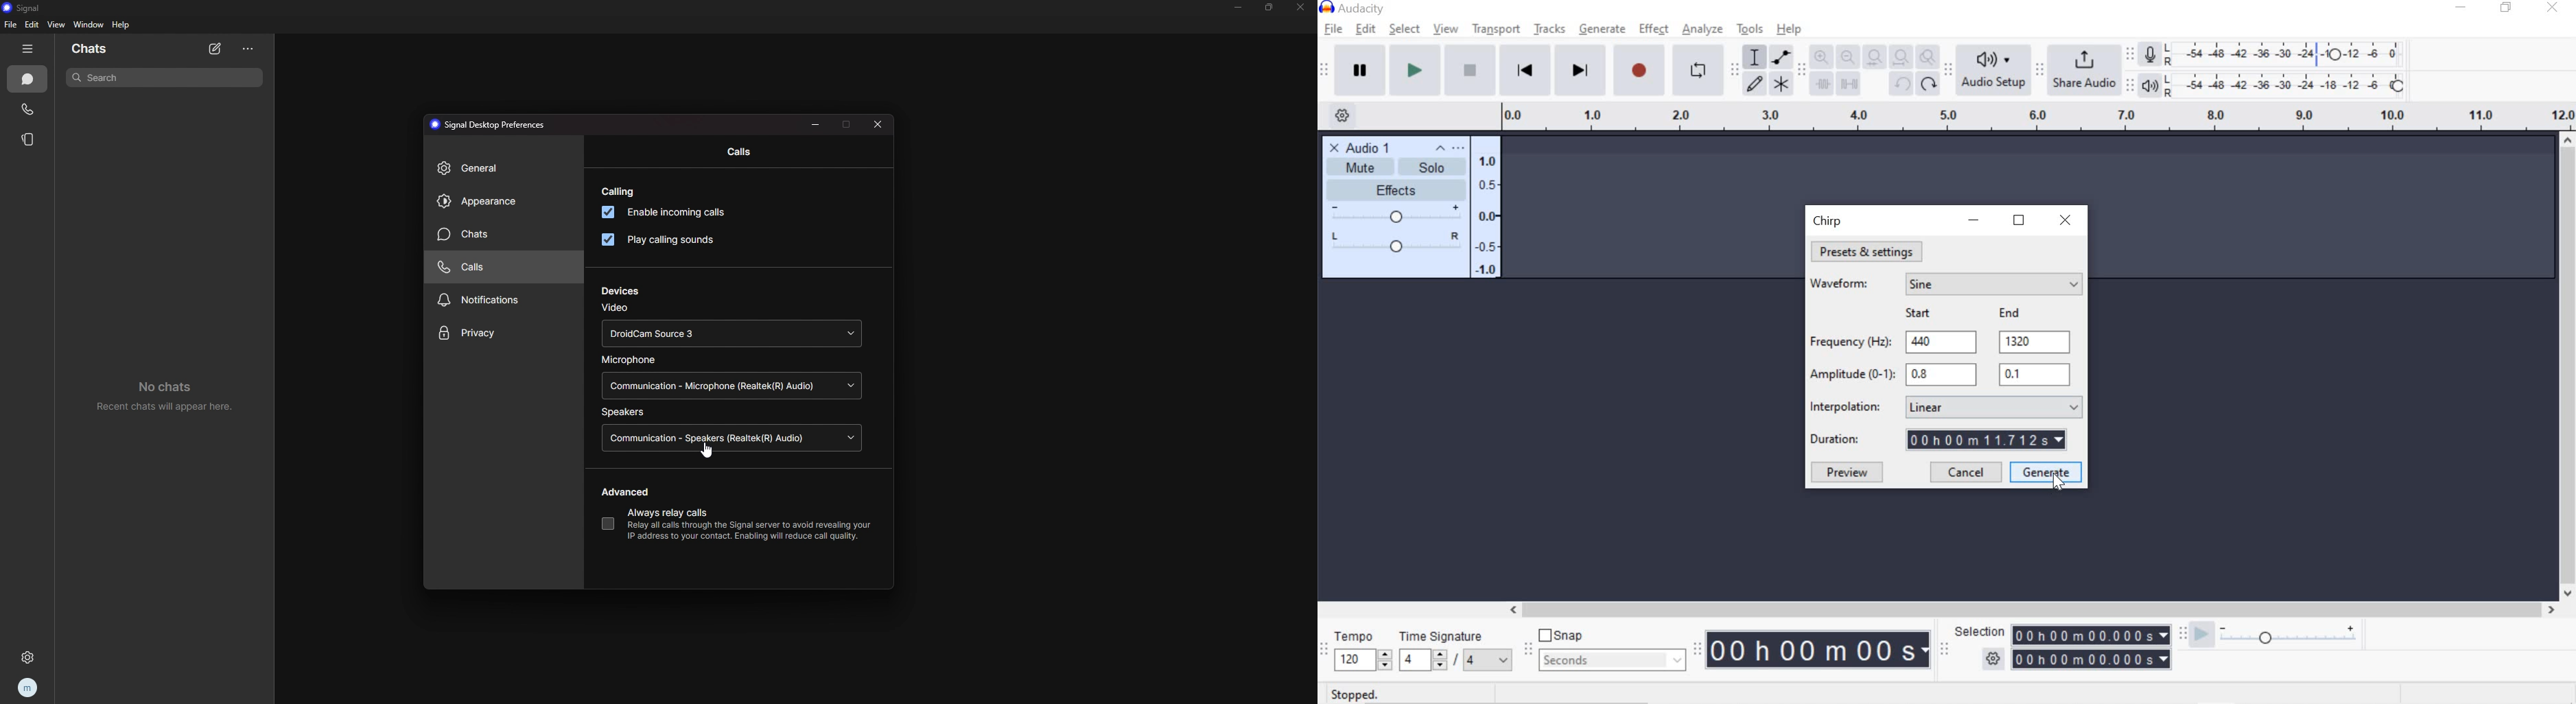  I want to click on chirp, so click(1830, 221).